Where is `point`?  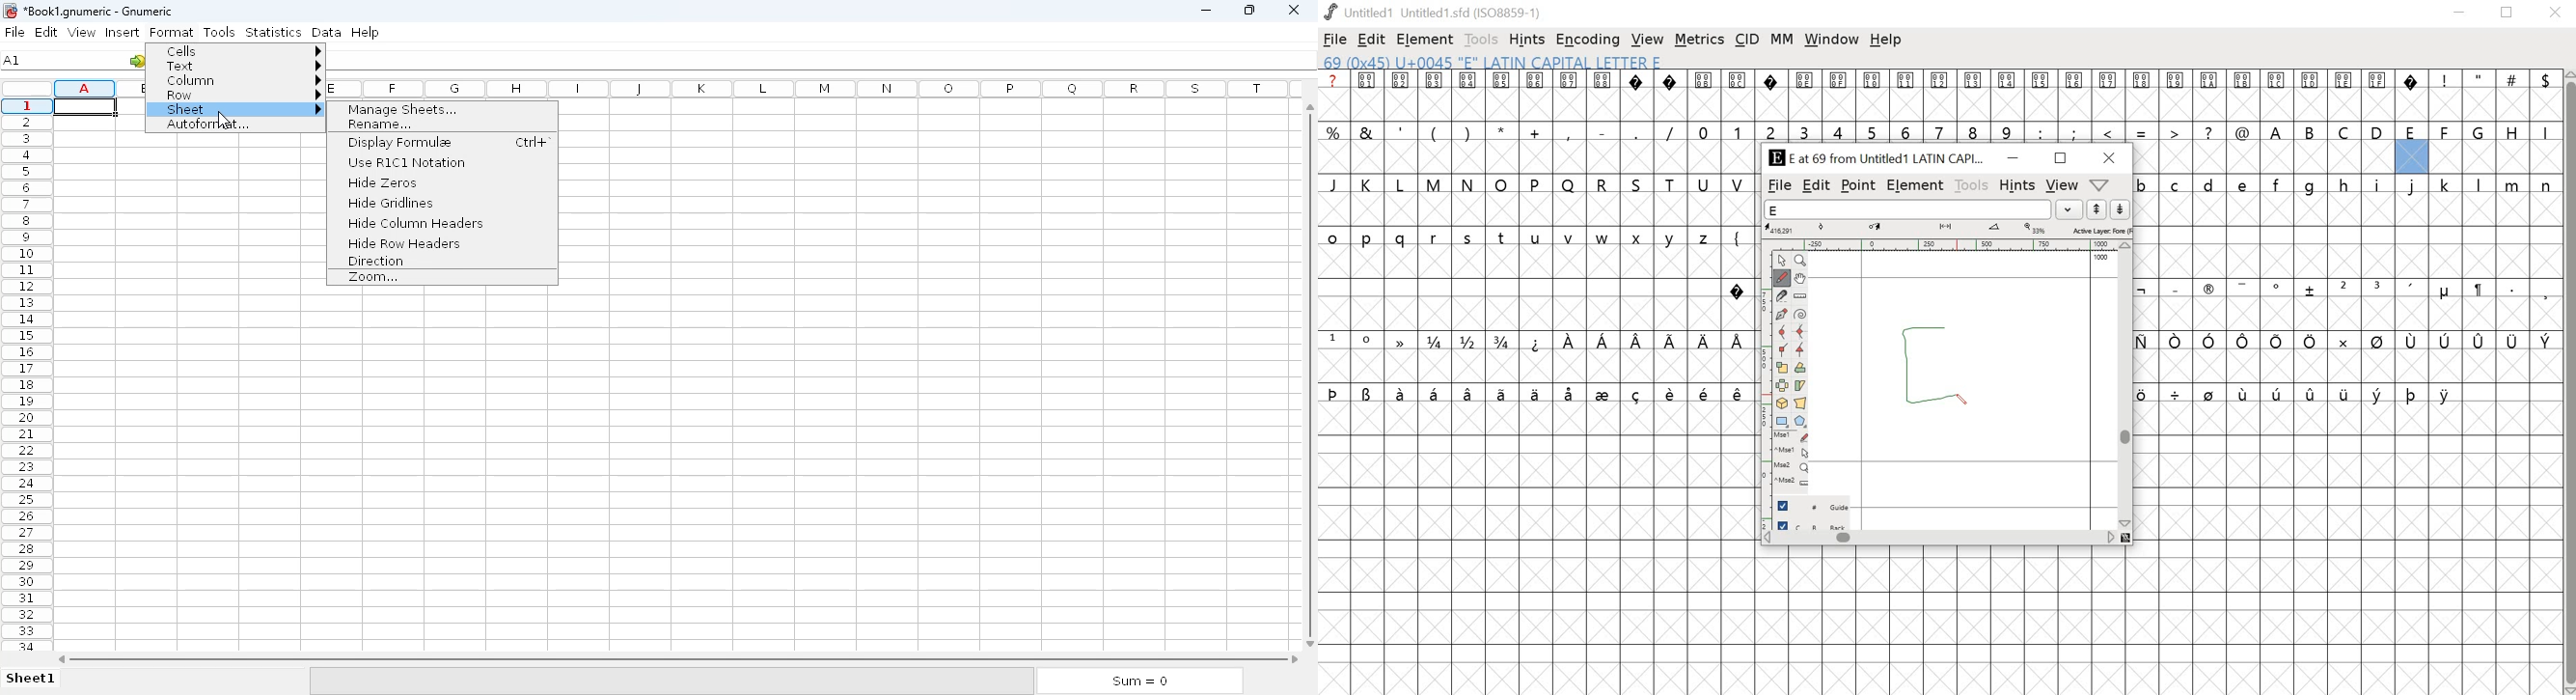
point is located at coordinates (1858, 186).